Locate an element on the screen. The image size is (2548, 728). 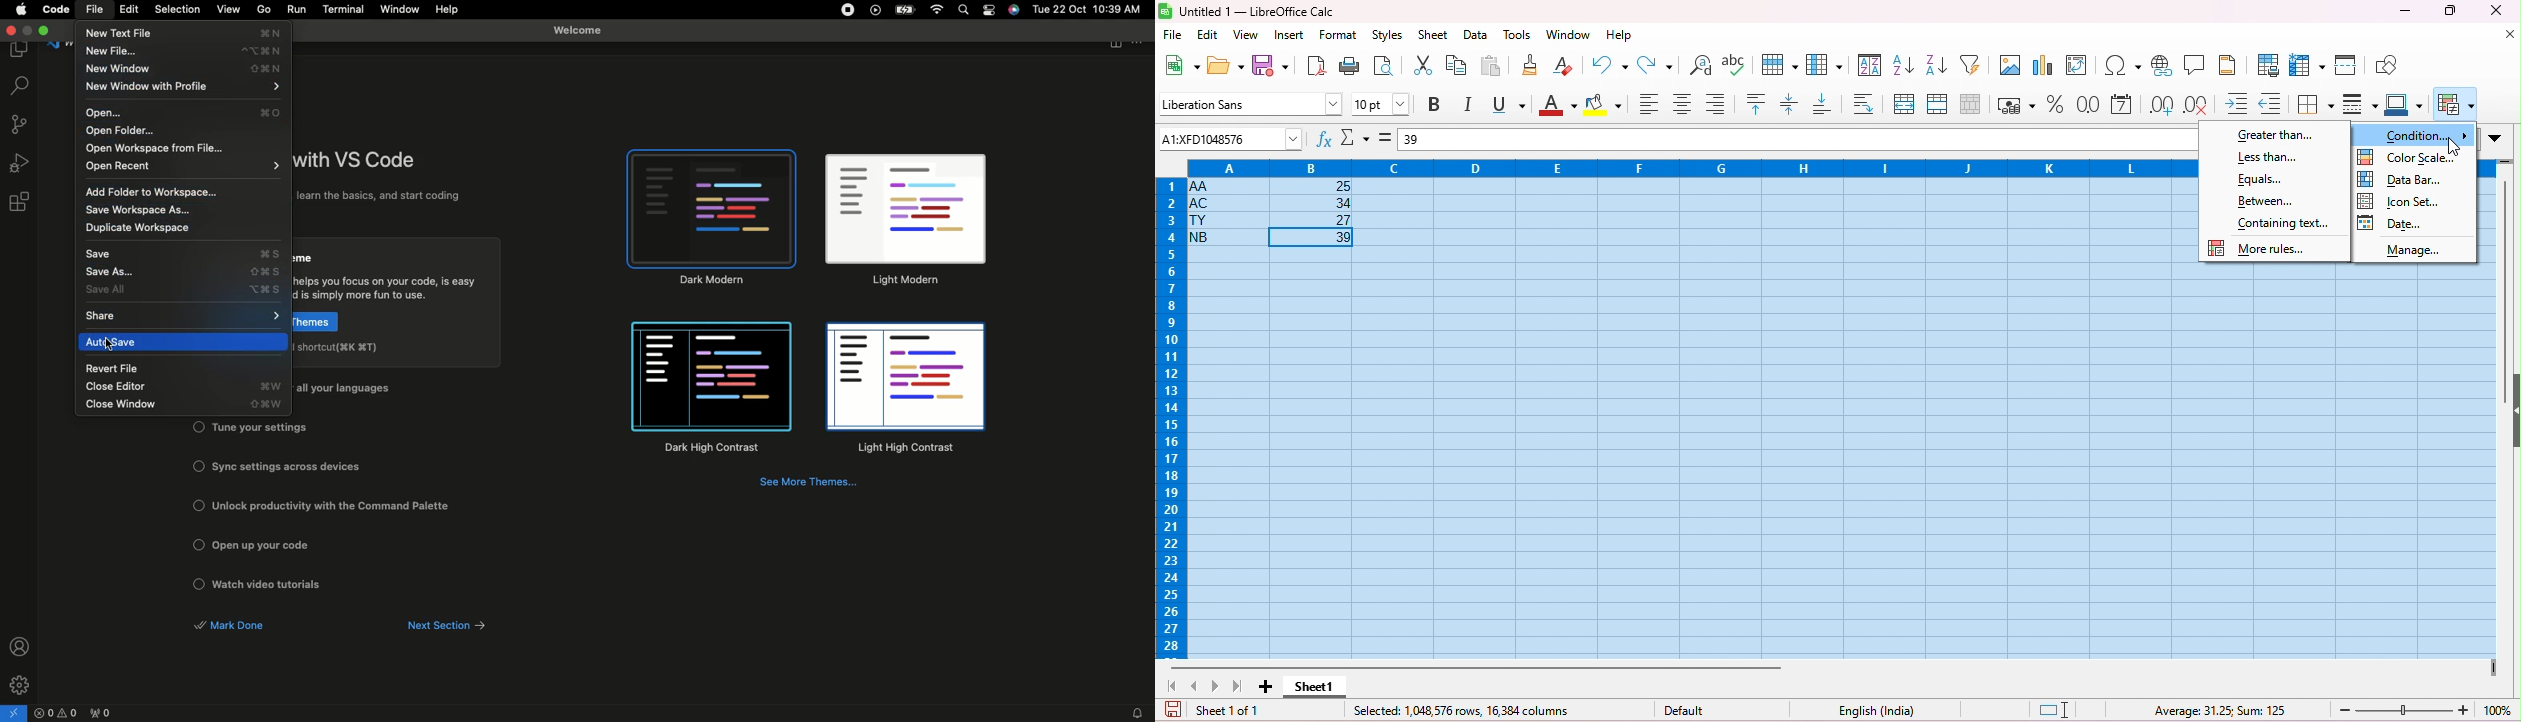
data is located at coordinates (1475, 36).